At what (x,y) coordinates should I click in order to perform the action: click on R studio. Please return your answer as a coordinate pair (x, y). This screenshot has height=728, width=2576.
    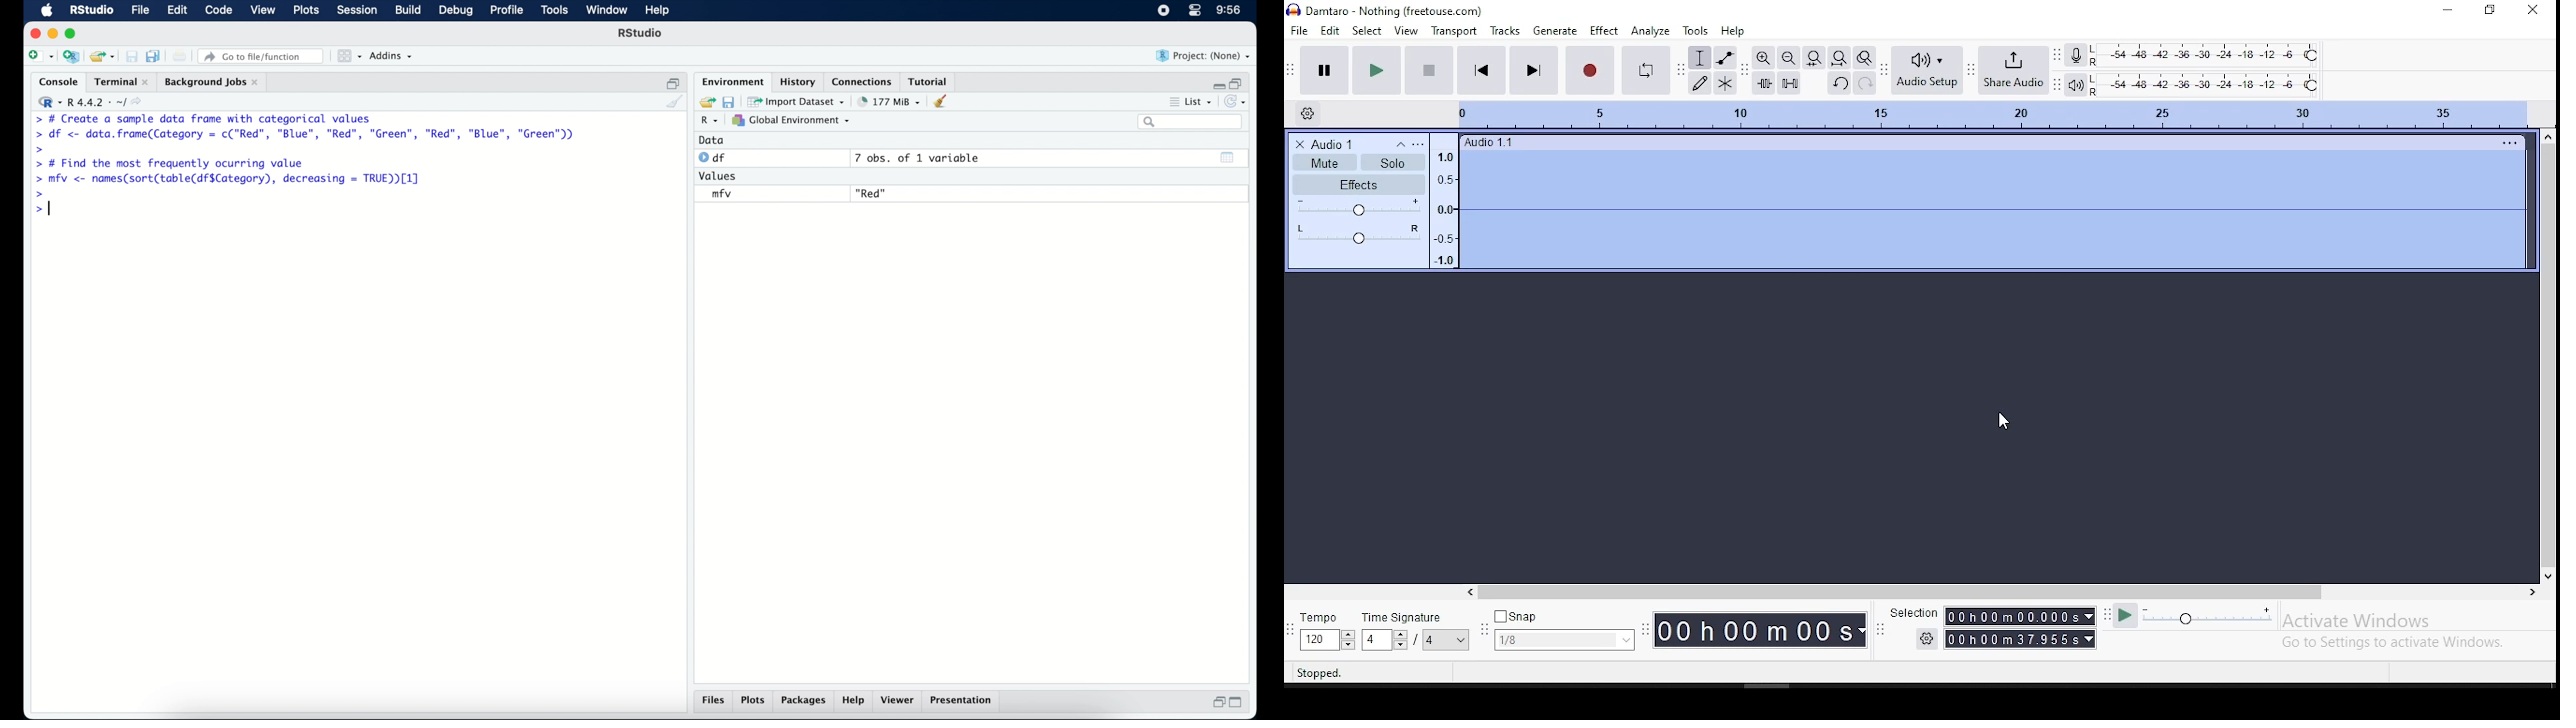
    Looking at the image, I should click on (91, 11).